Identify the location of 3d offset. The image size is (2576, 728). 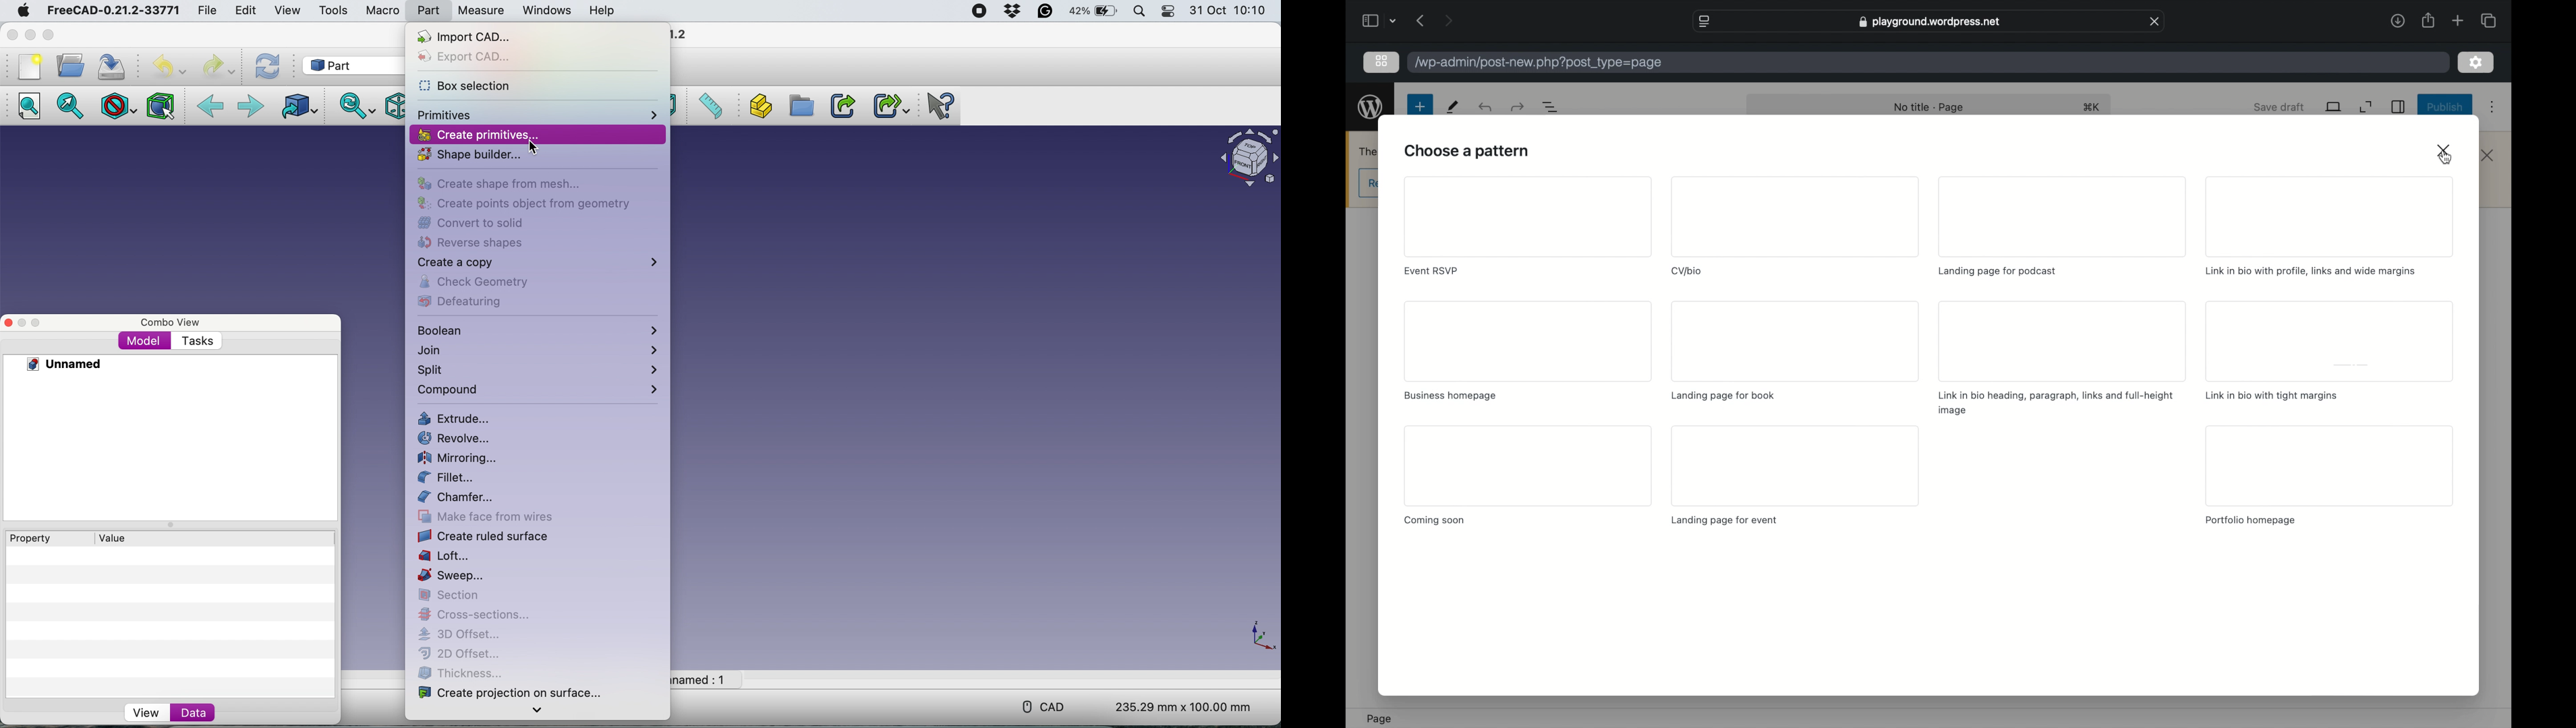
(467, 634).